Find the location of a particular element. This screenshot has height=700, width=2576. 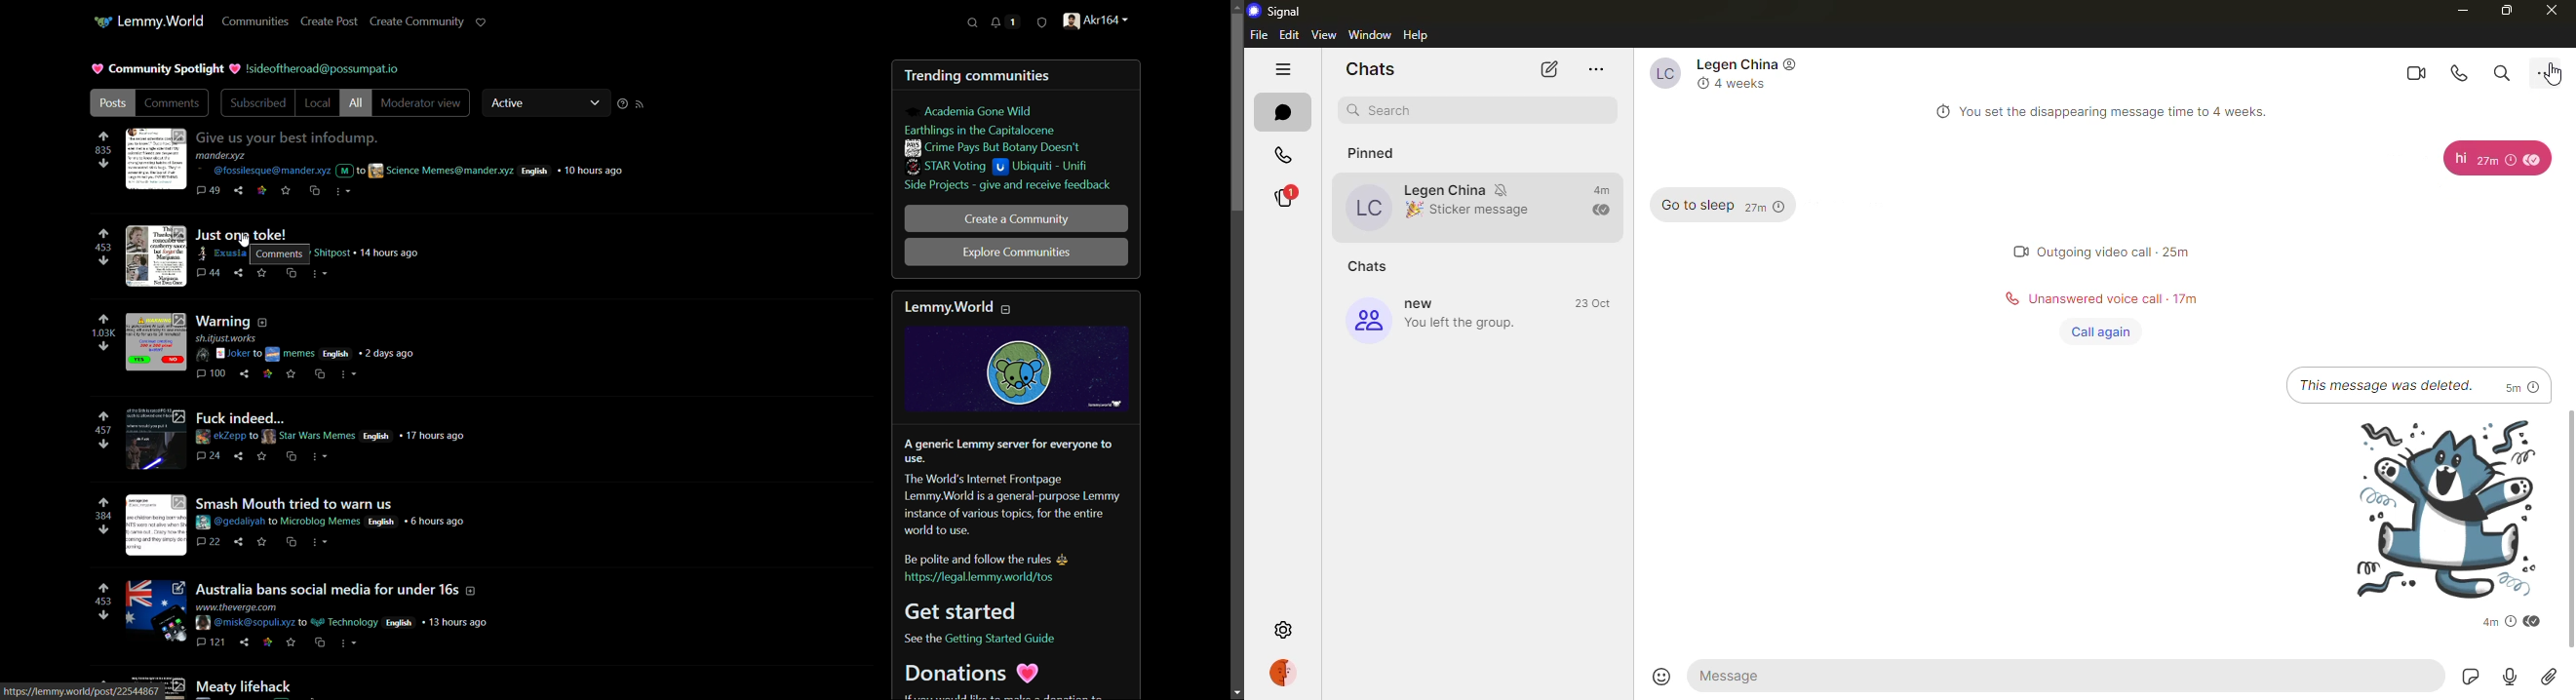

Smash mouth tried to warn us is located at coordinates (295, 502).